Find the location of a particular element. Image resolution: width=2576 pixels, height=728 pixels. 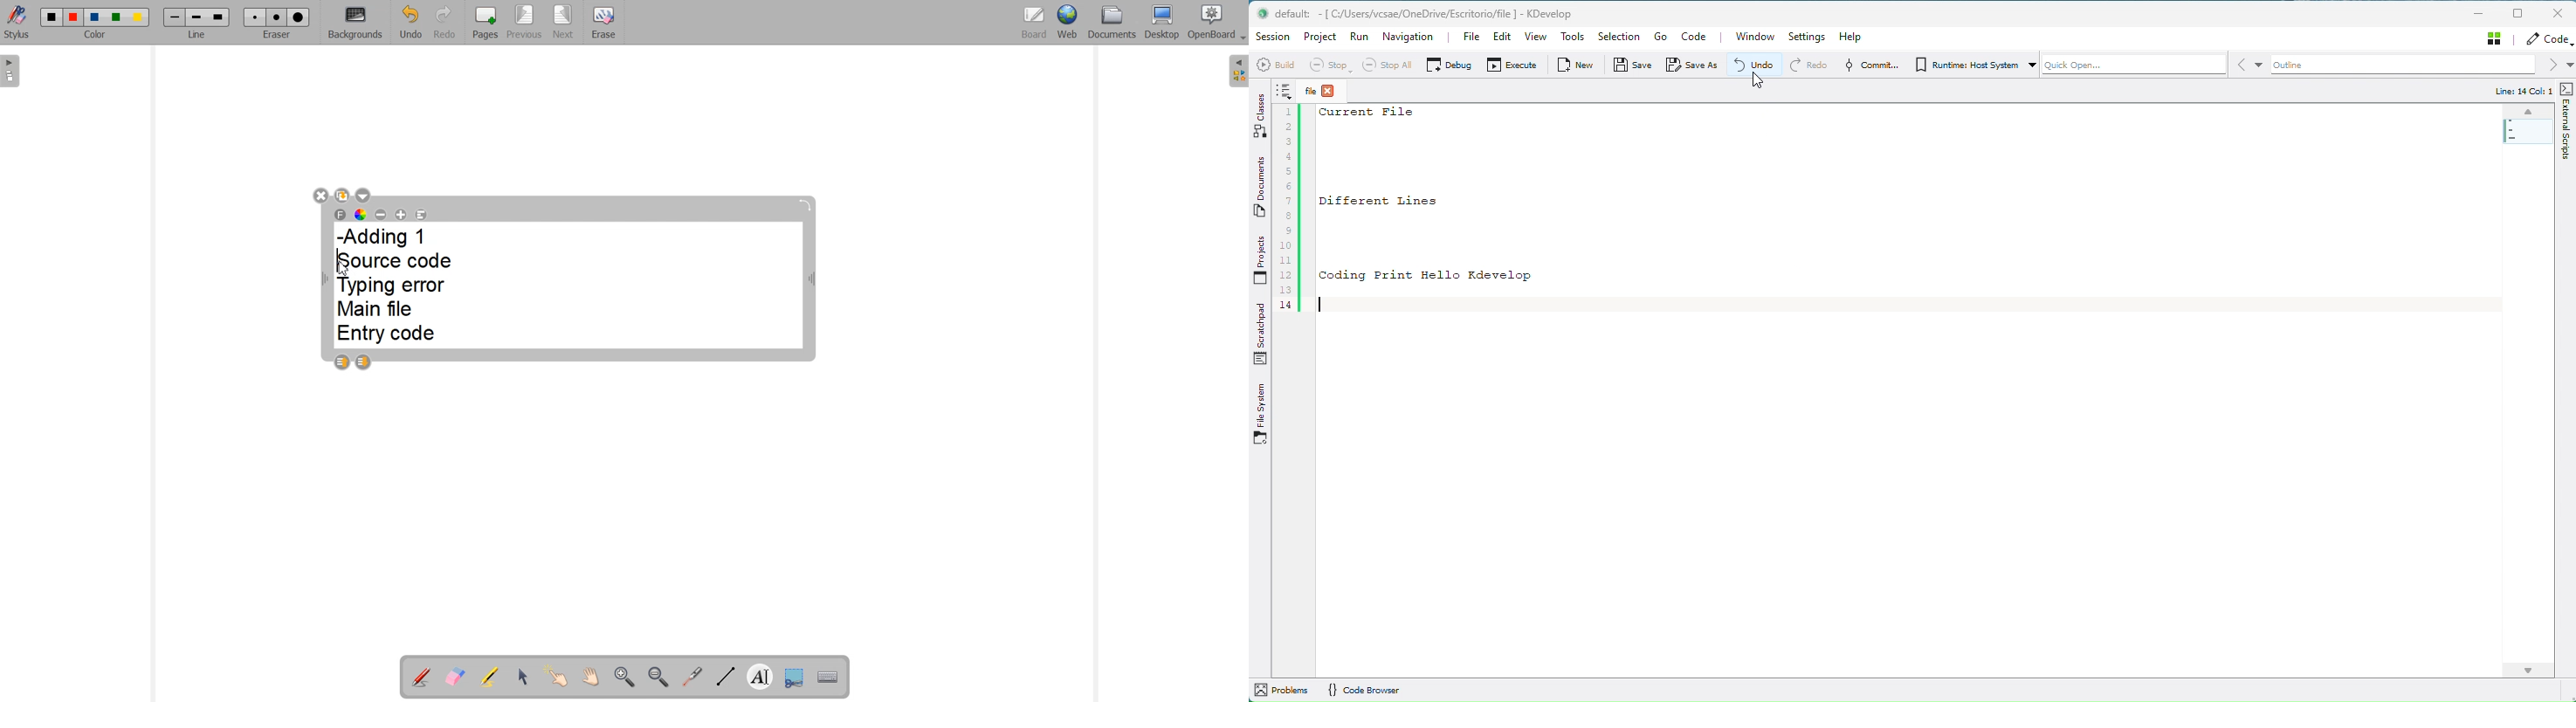

Large line is located at coordinates (219, 17).